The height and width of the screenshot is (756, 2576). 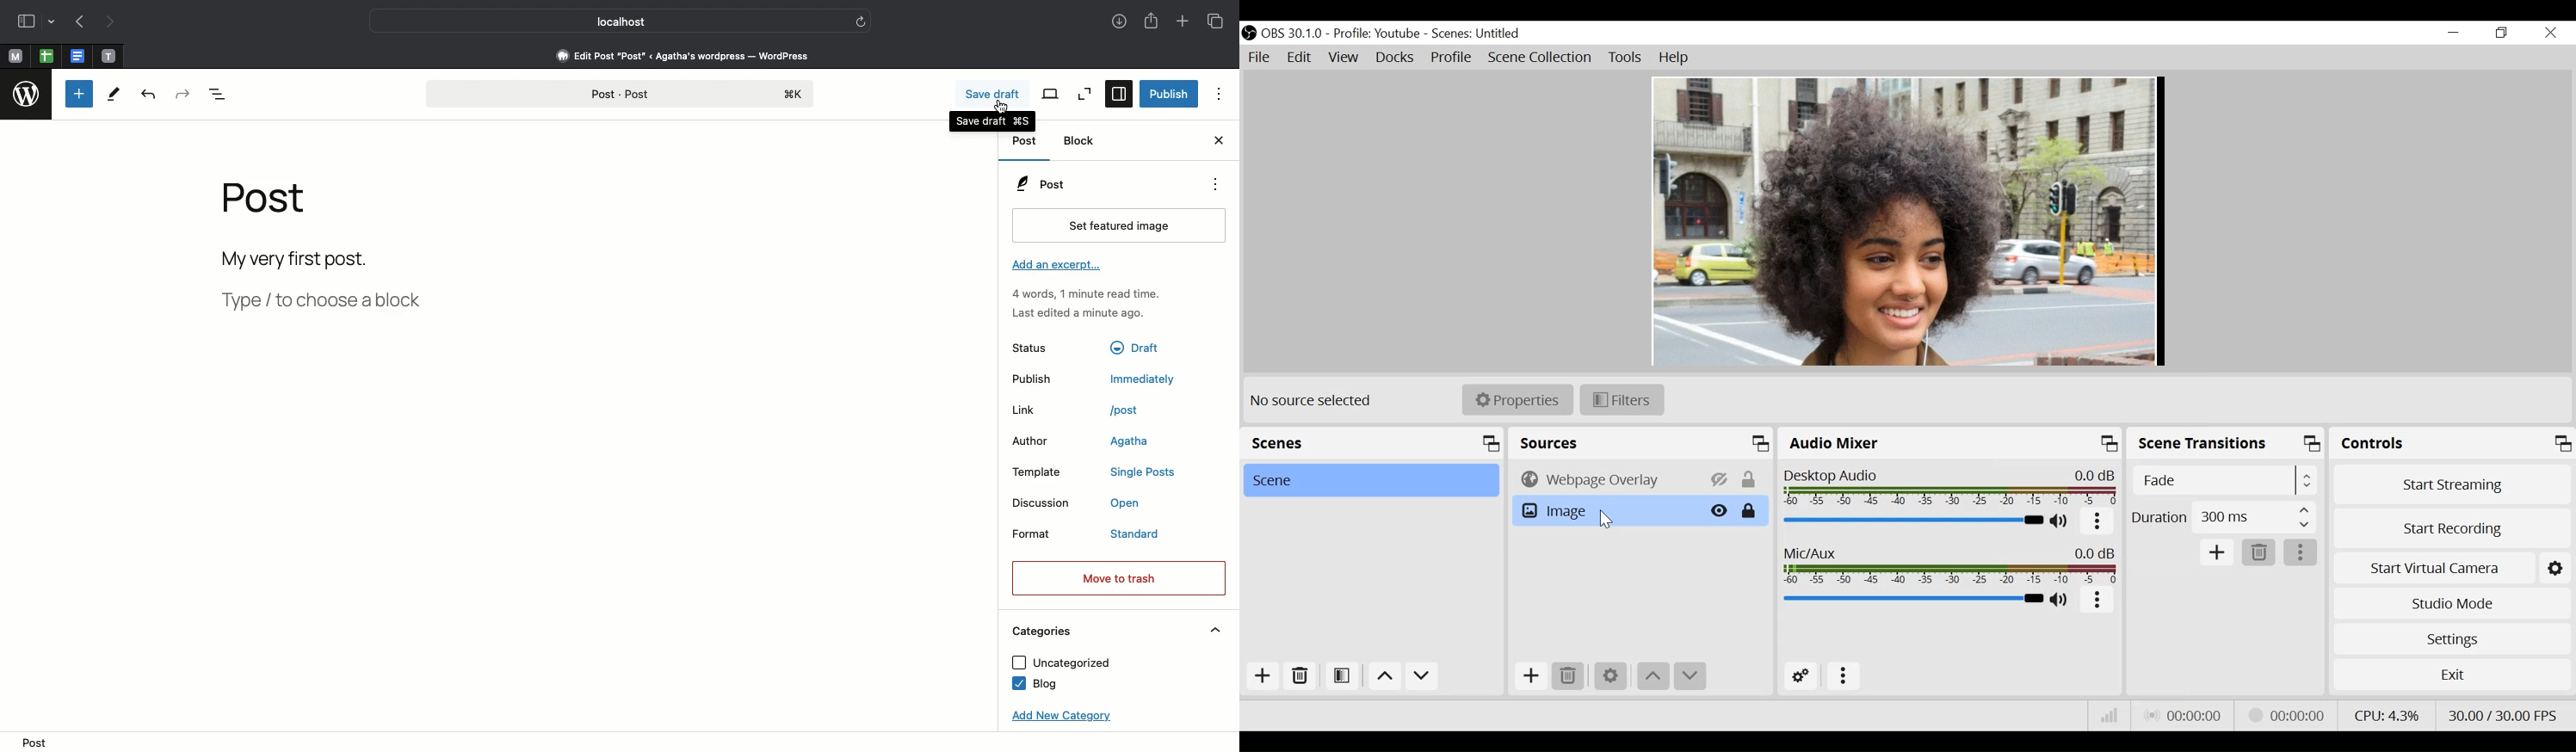 What do you see at coordinates (1611, 675) in the screenshot?
I see `Settings` at bounding box center [1611, 675].